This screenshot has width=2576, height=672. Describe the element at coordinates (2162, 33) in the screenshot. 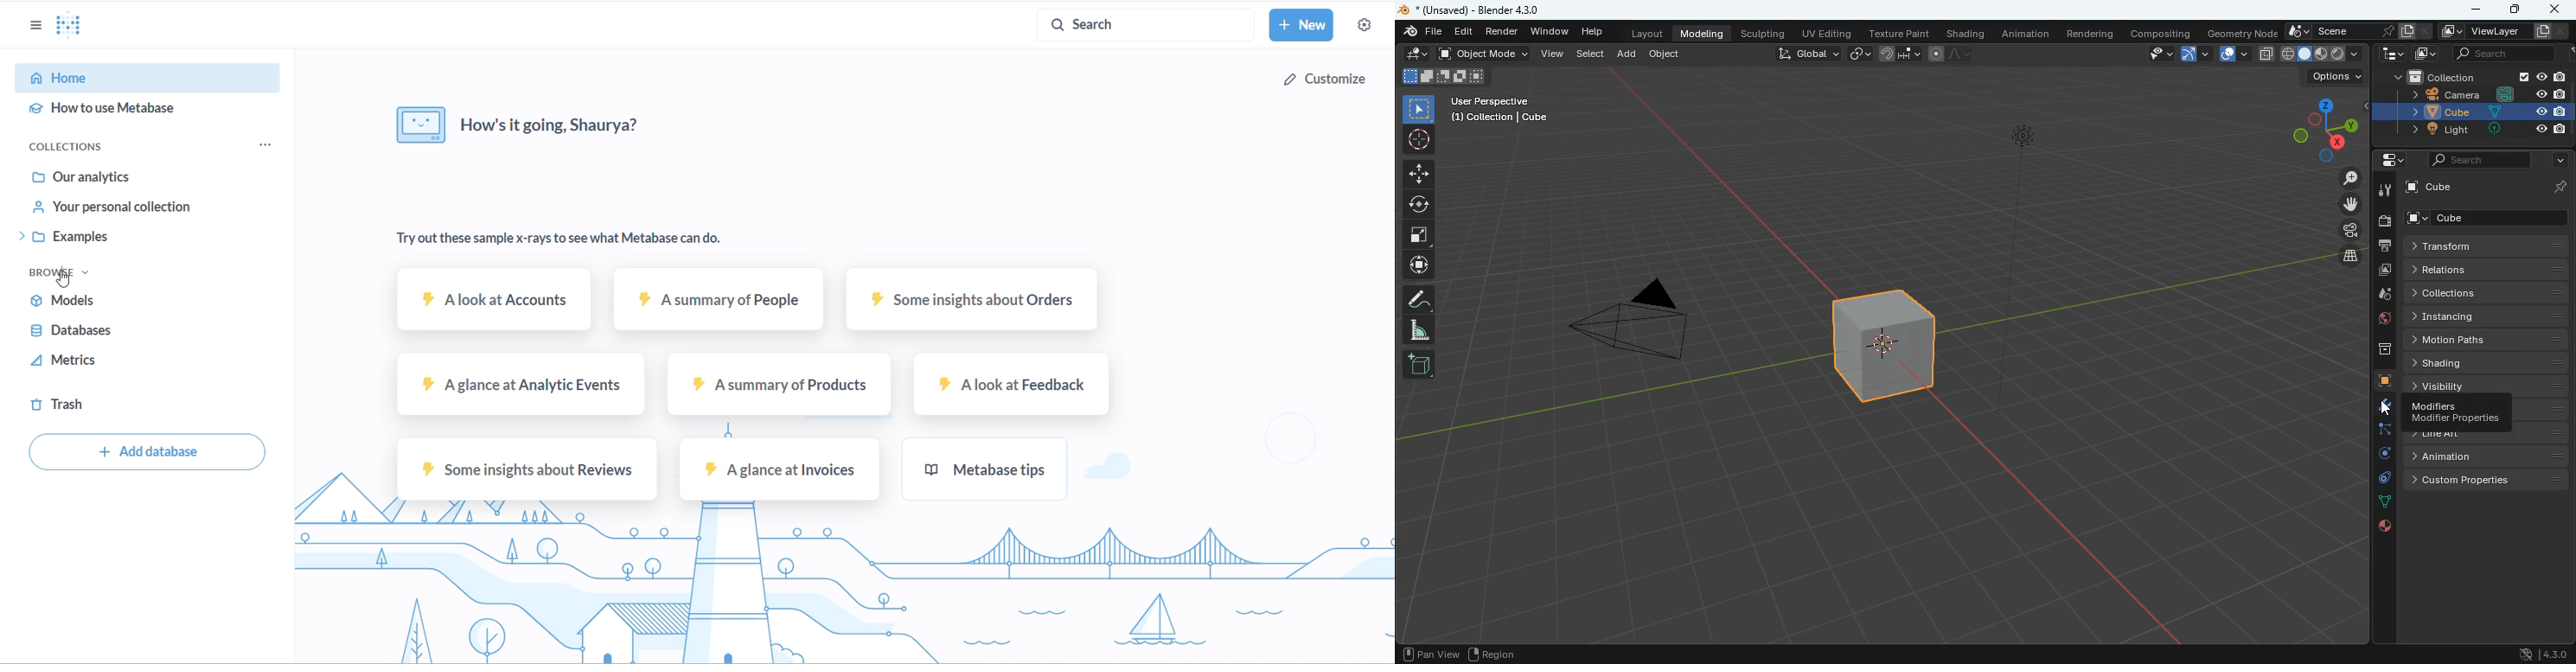

I see `compositing` at that location.